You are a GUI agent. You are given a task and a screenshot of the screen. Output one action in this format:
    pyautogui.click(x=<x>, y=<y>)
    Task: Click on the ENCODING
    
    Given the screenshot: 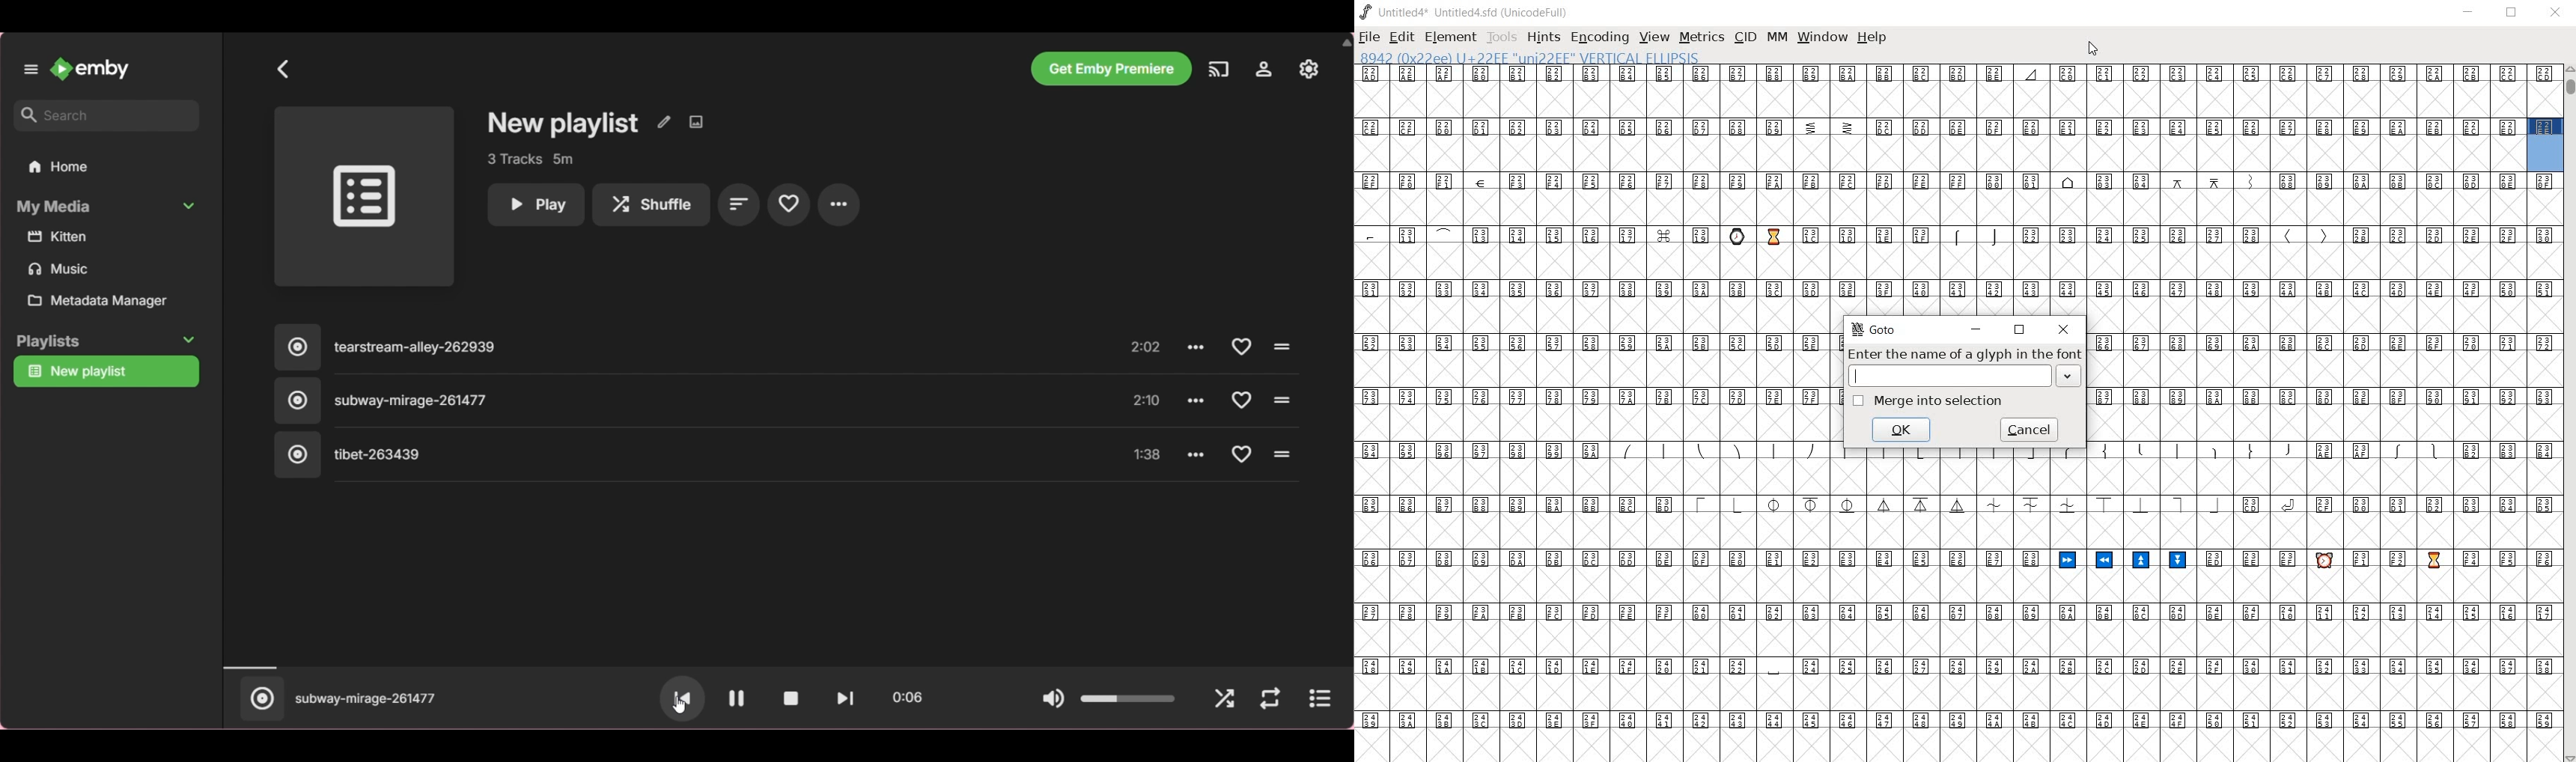 What is the action you would take?
    pyautogui.click(x=1601, y=37)
    